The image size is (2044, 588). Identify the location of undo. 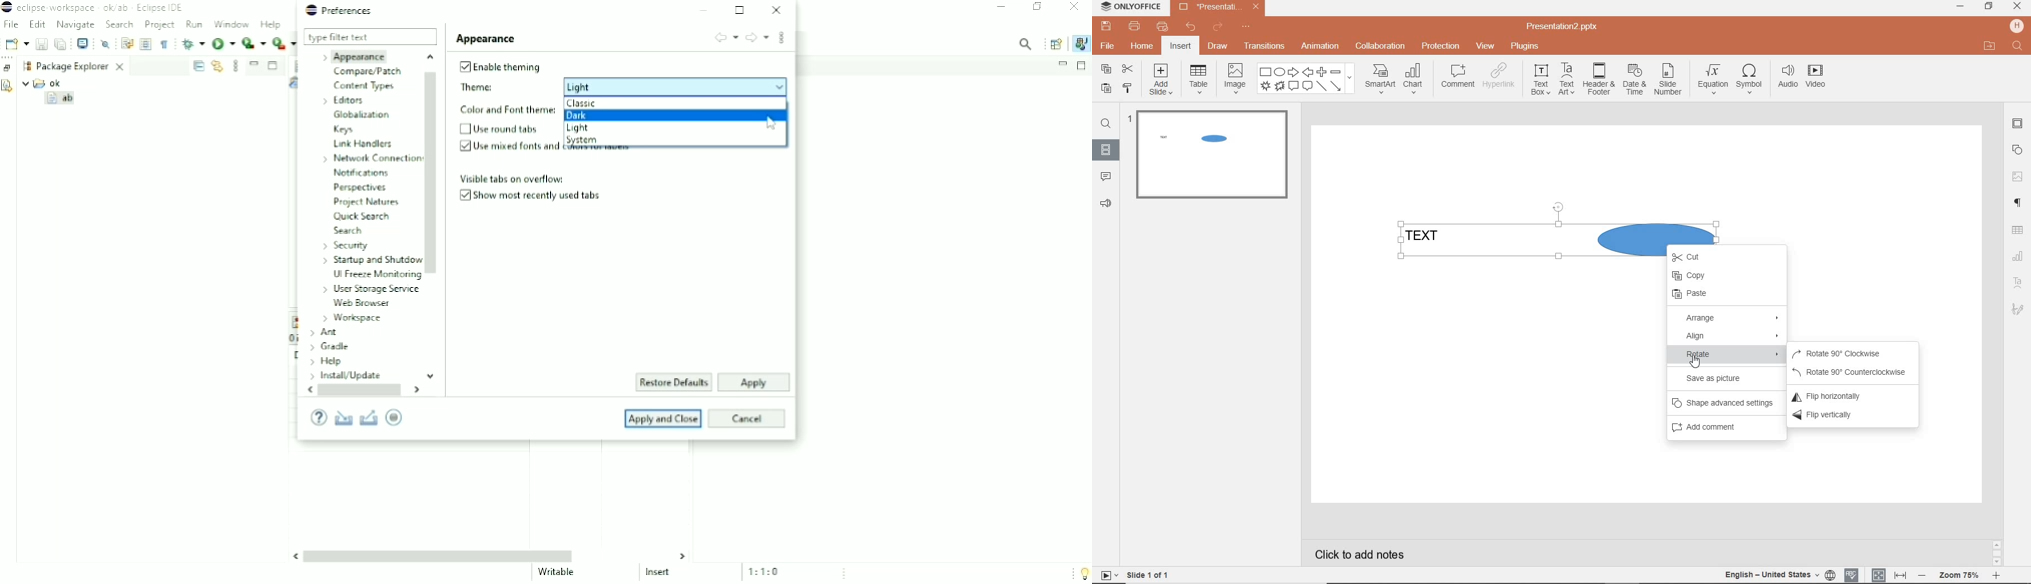
(1187, 27).